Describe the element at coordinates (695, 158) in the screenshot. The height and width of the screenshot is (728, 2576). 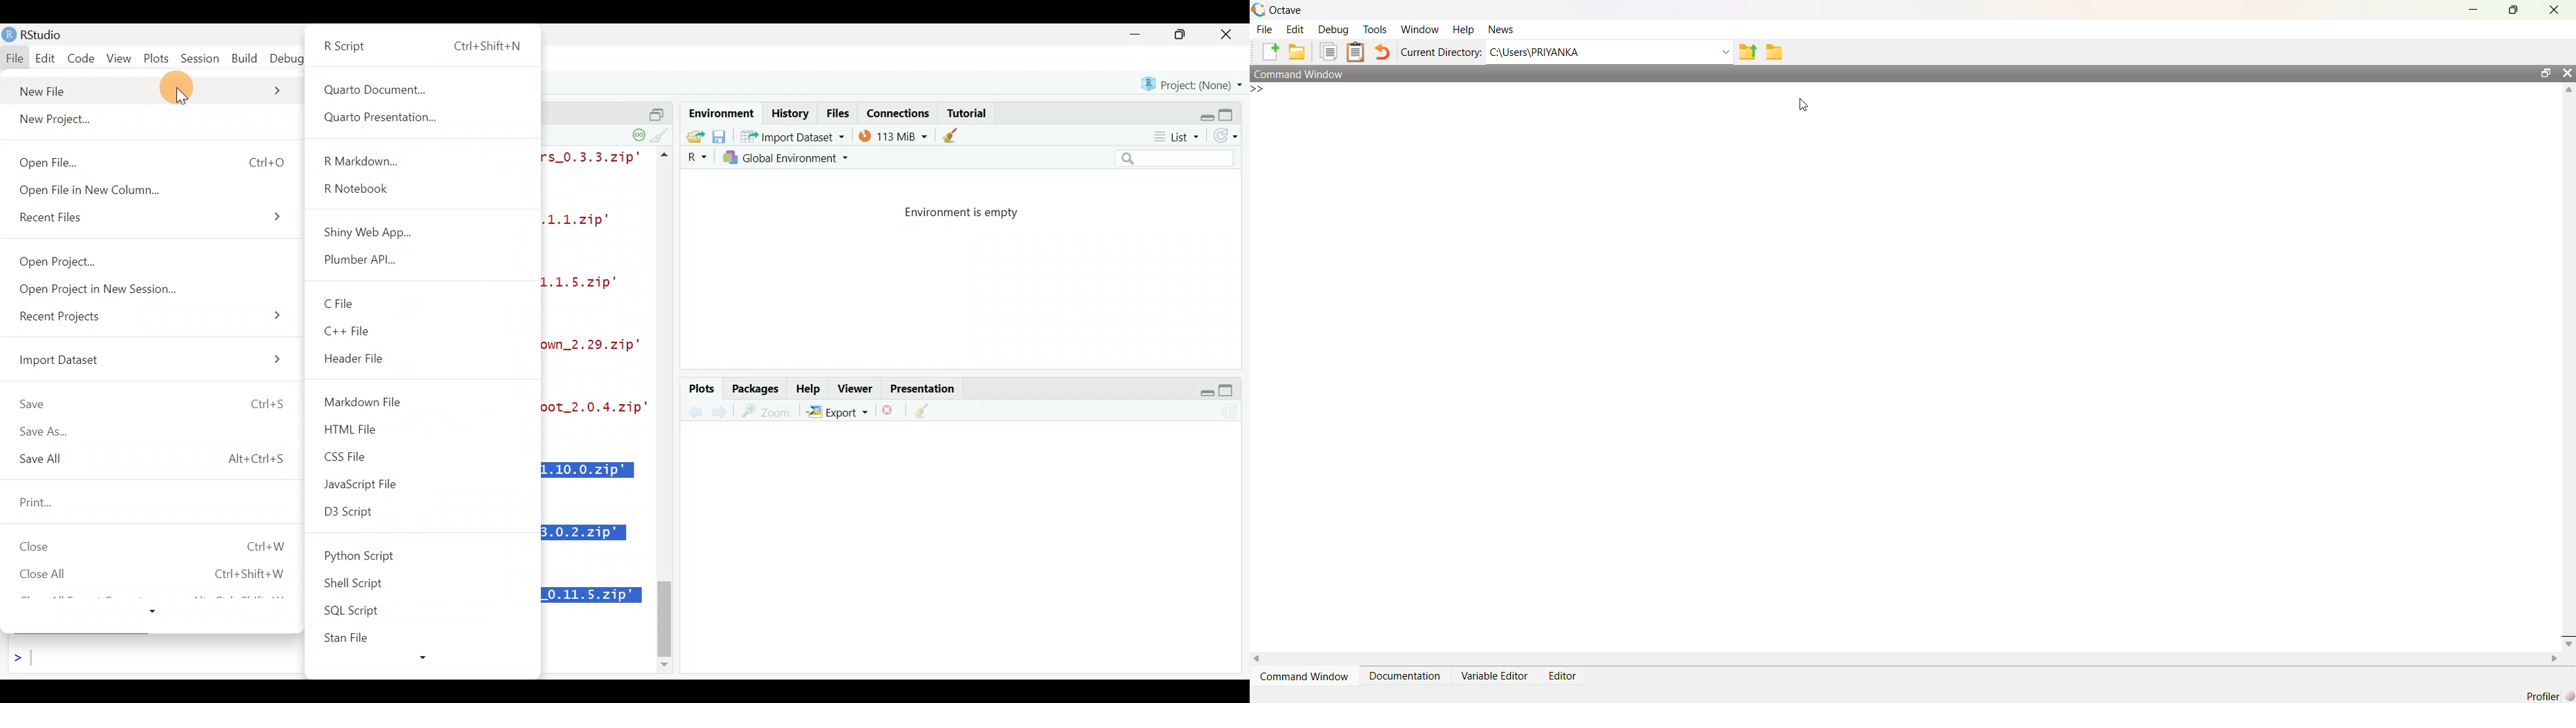
I see `R` at that location.